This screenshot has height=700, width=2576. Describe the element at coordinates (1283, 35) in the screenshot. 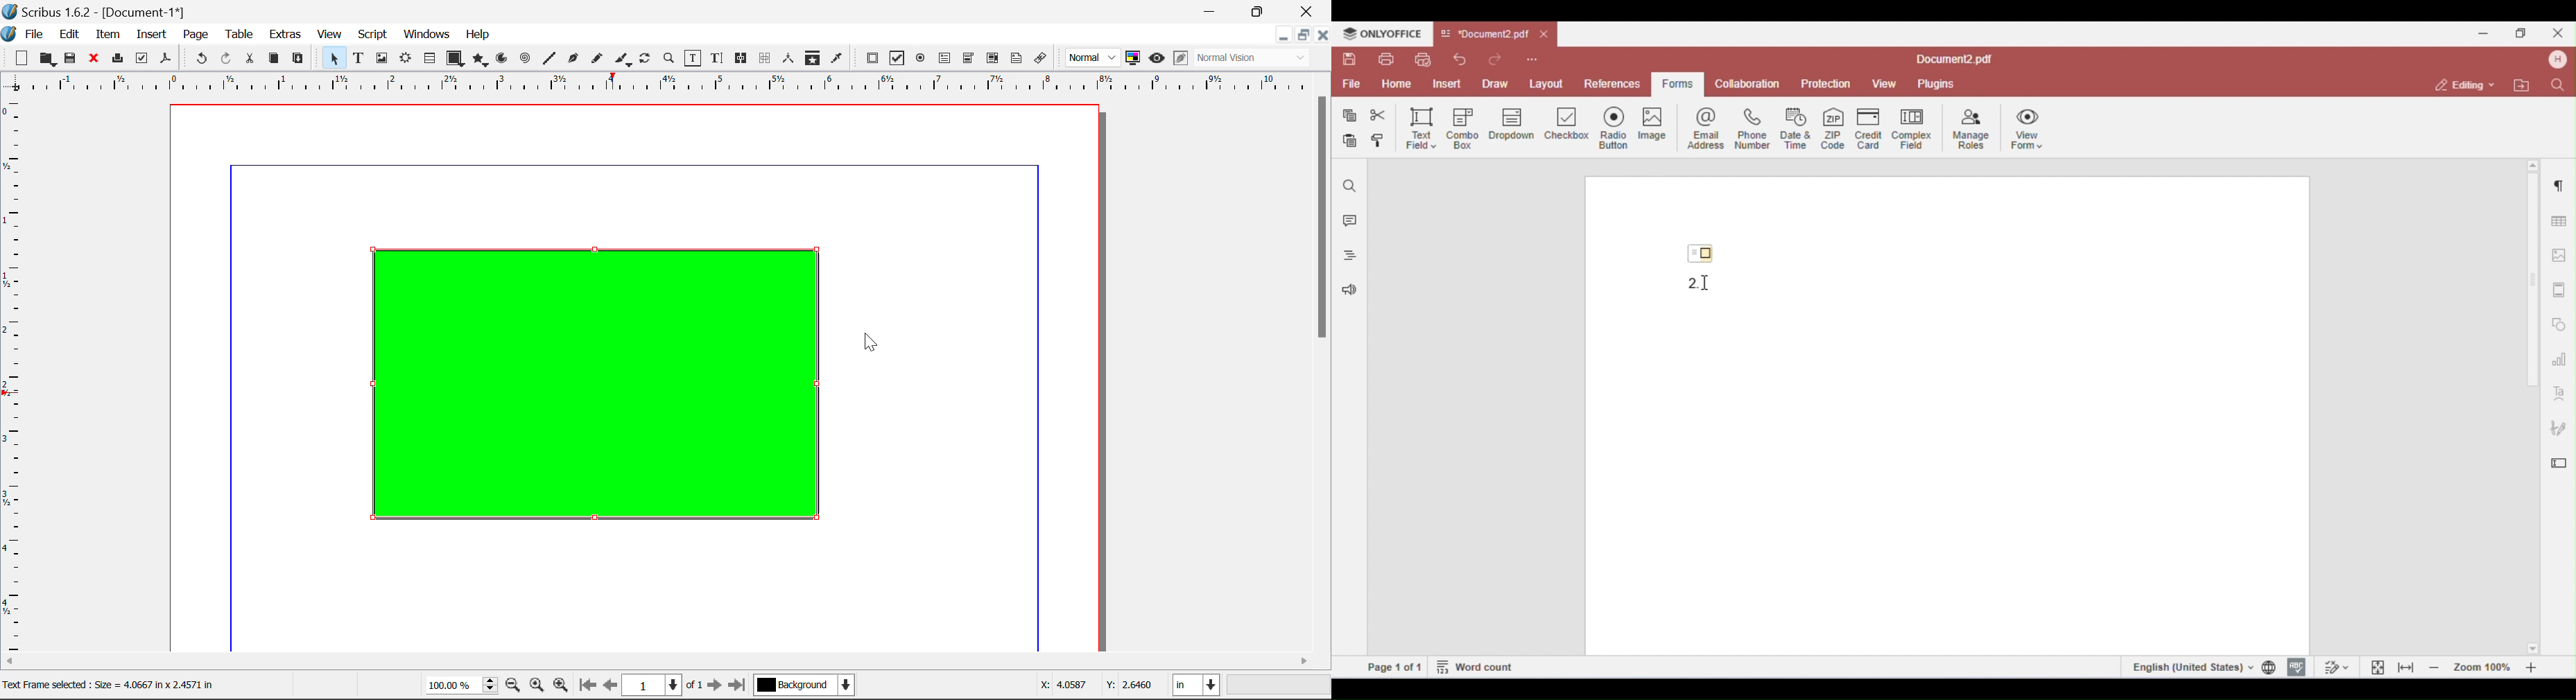

I see `Restore Down` at that location.